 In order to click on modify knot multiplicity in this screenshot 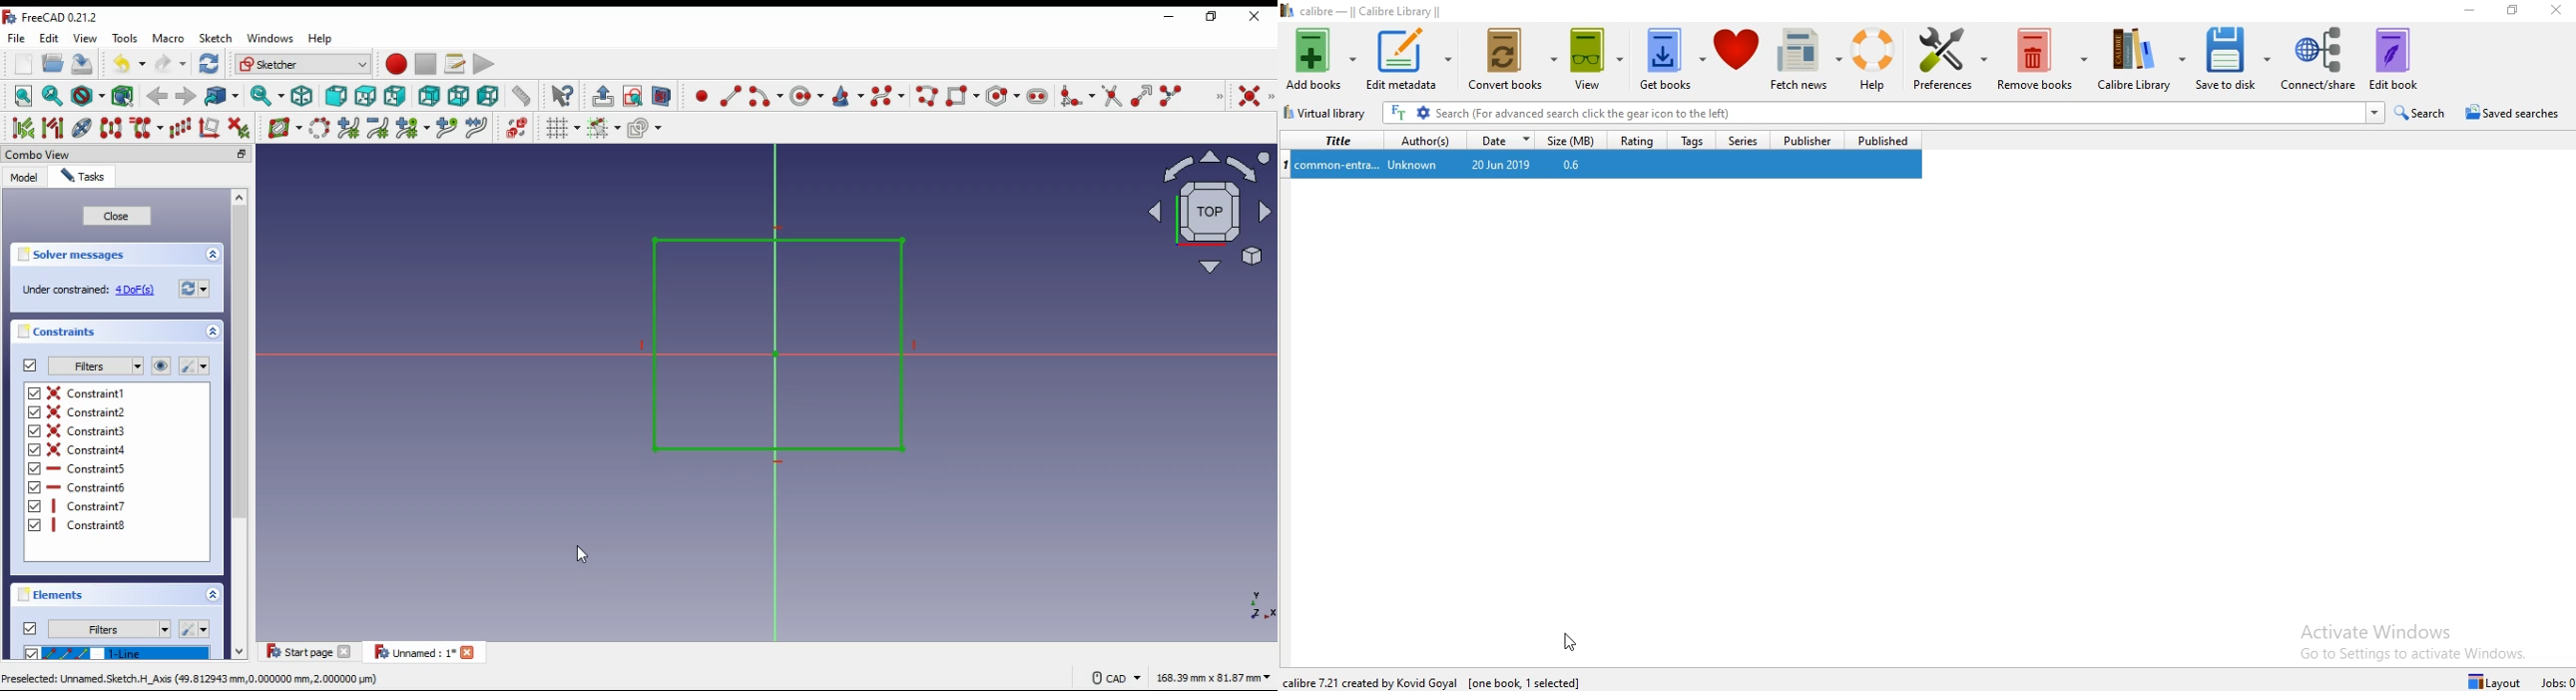, I will do `click(412, 127)`.